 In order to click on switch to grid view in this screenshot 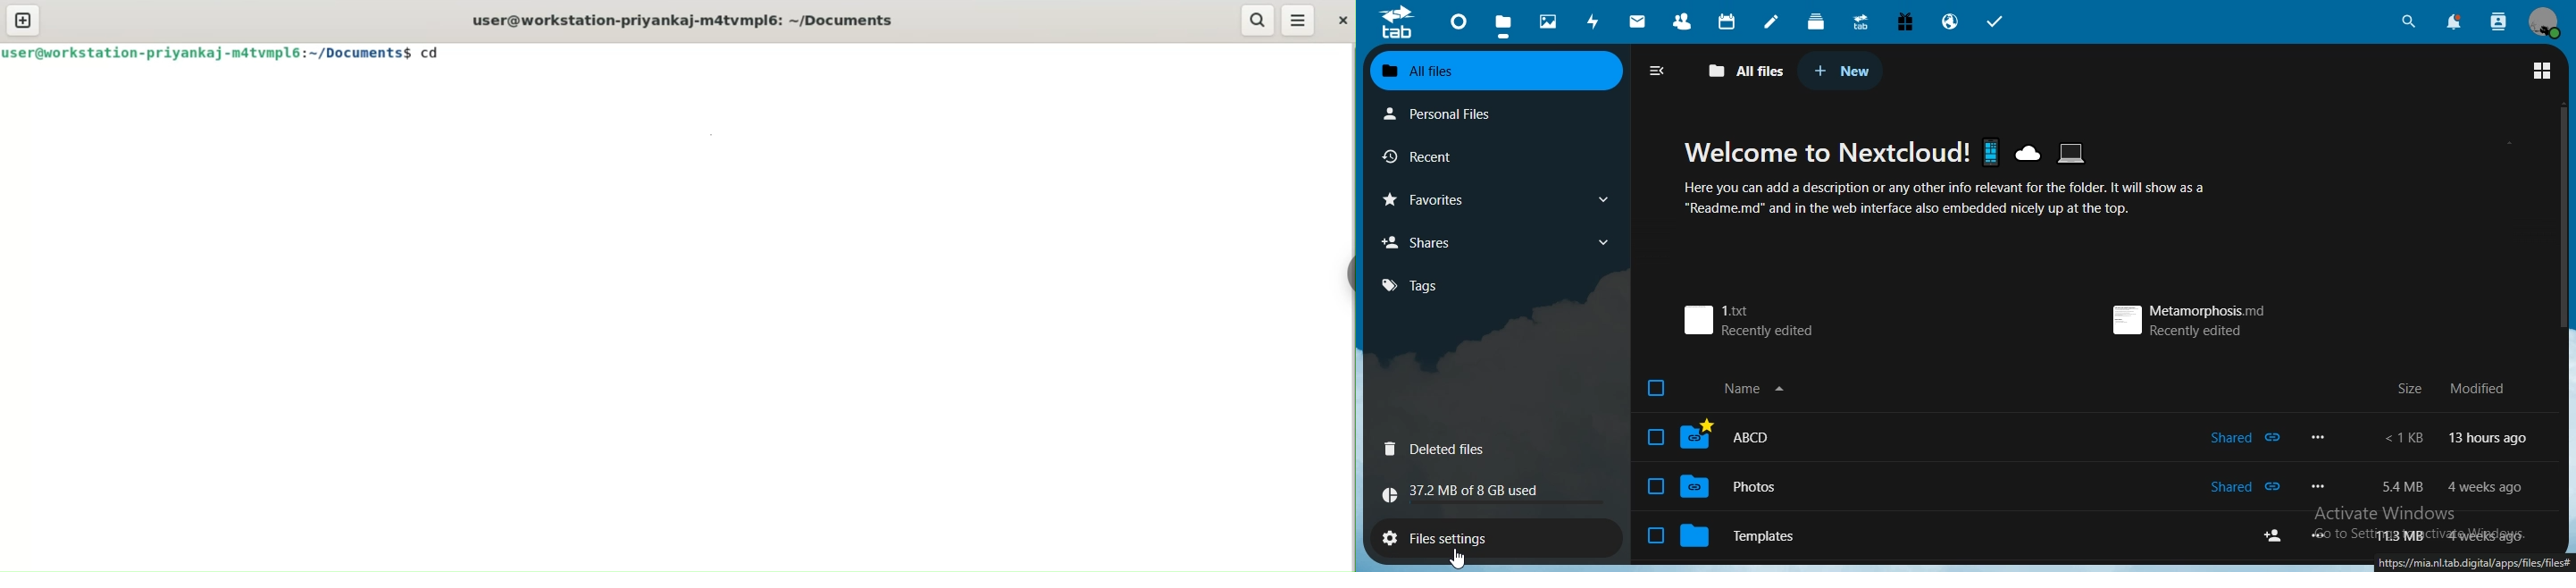, I will do `click(2541, 72)`.